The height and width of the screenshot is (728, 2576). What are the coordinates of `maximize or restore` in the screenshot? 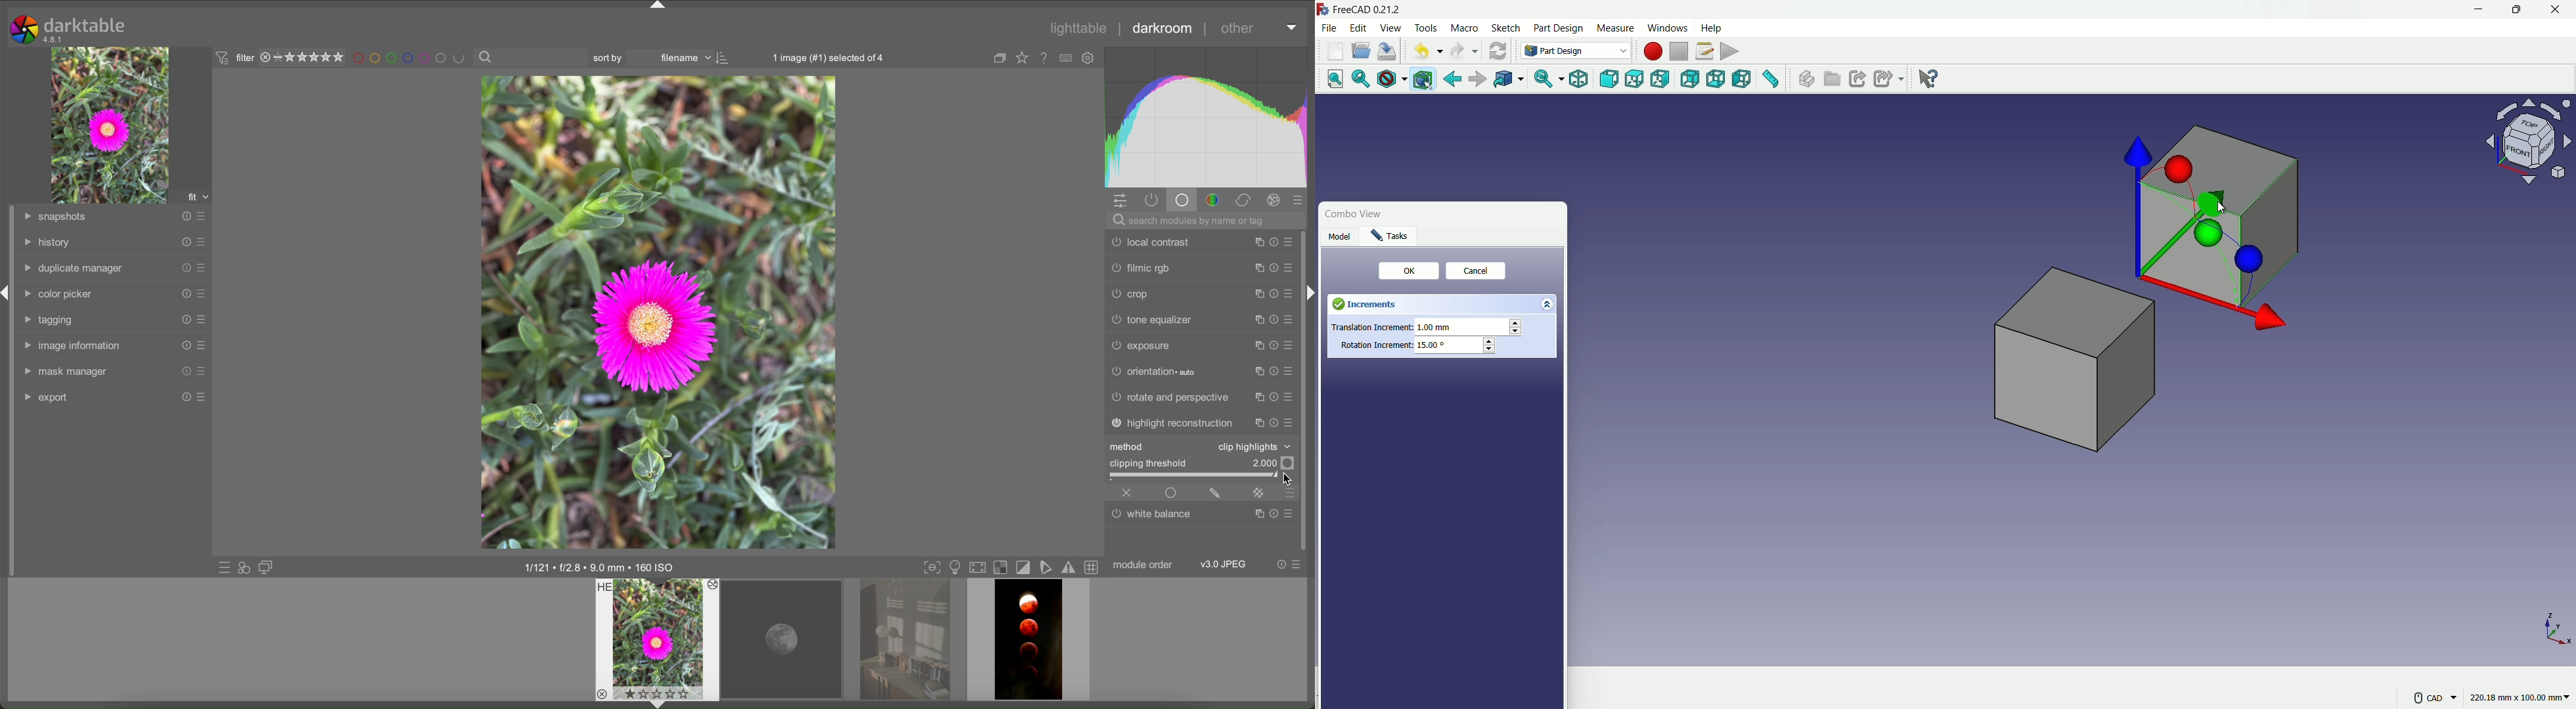 It's located at (2515, 9).